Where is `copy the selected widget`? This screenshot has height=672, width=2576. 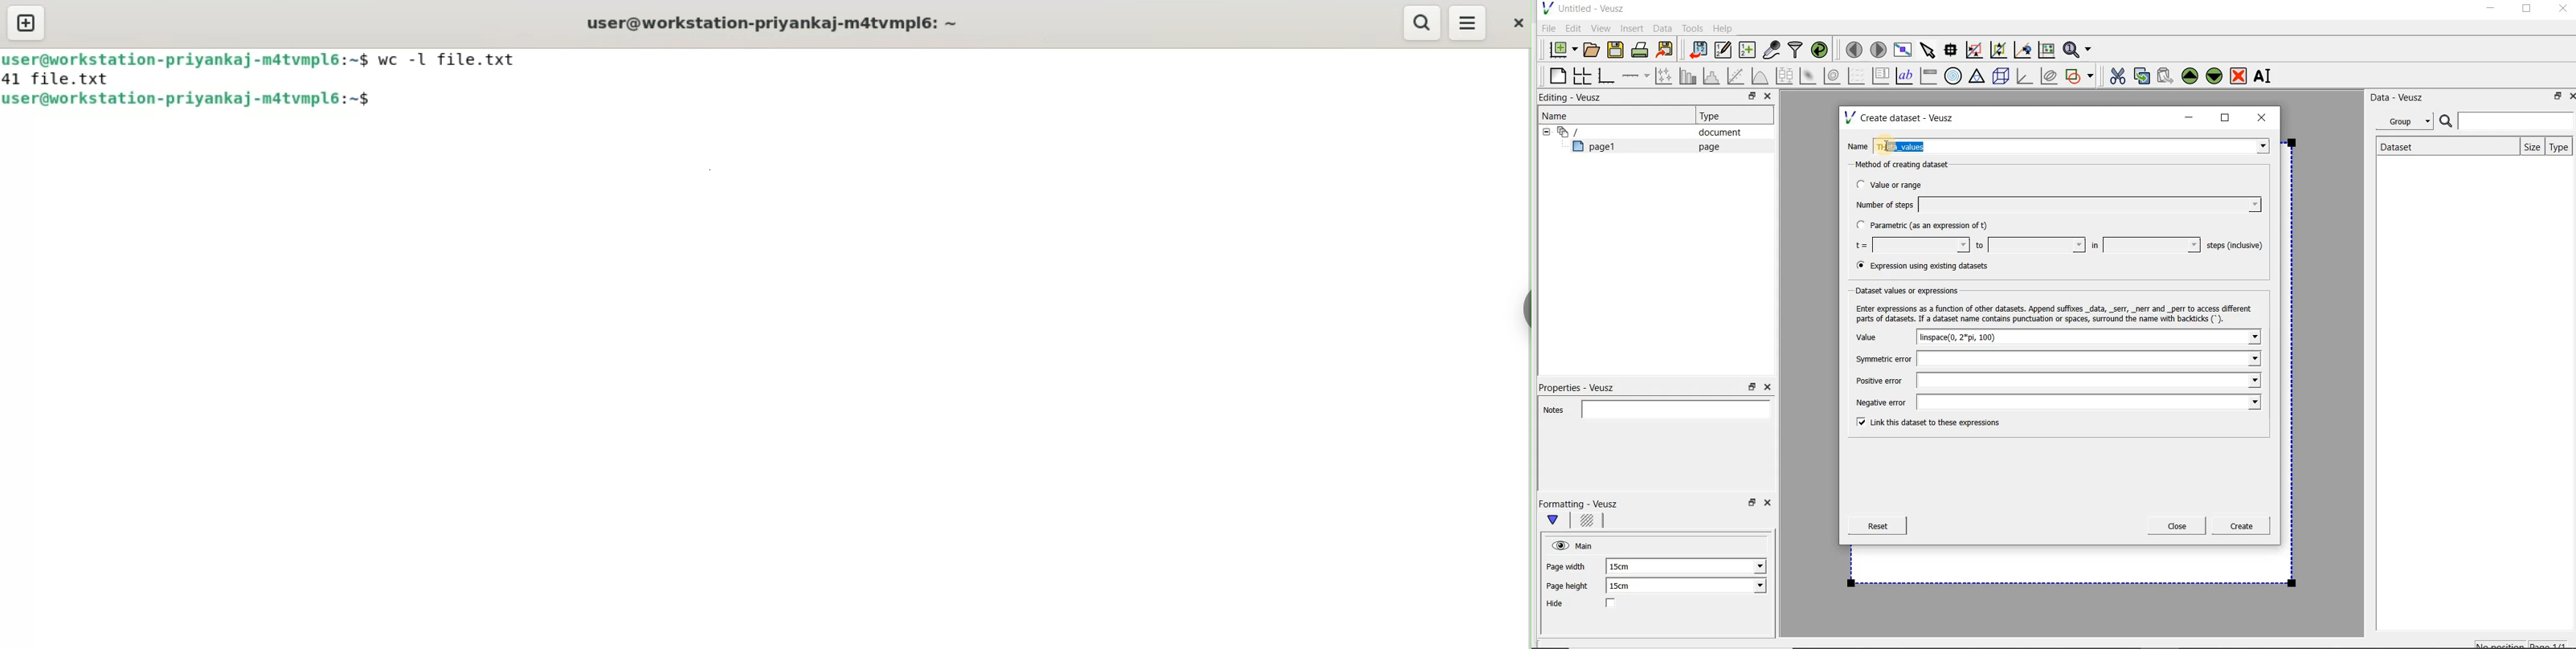 copy the selected widget is located at coordinates (2143, 75).